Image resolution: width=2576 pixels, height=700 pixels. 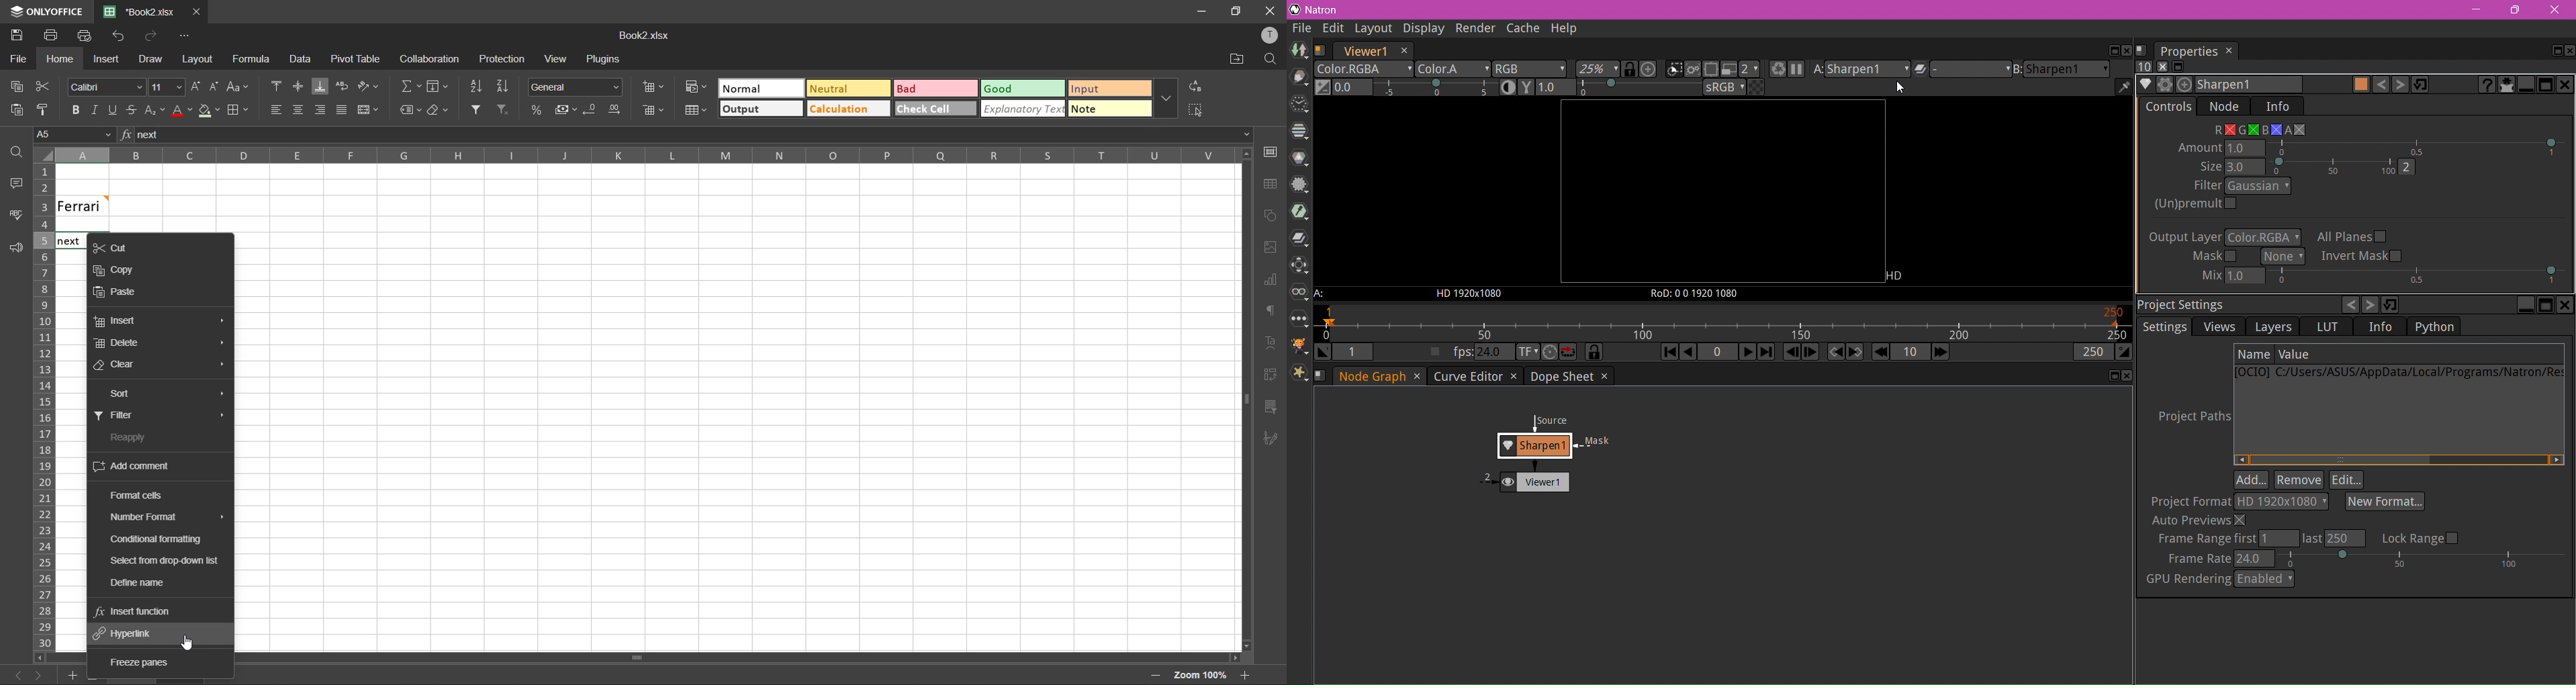 What do you see at coordinates (846, 88) in the screenshot?
I see `neutral` at bounding box center [846, 88].